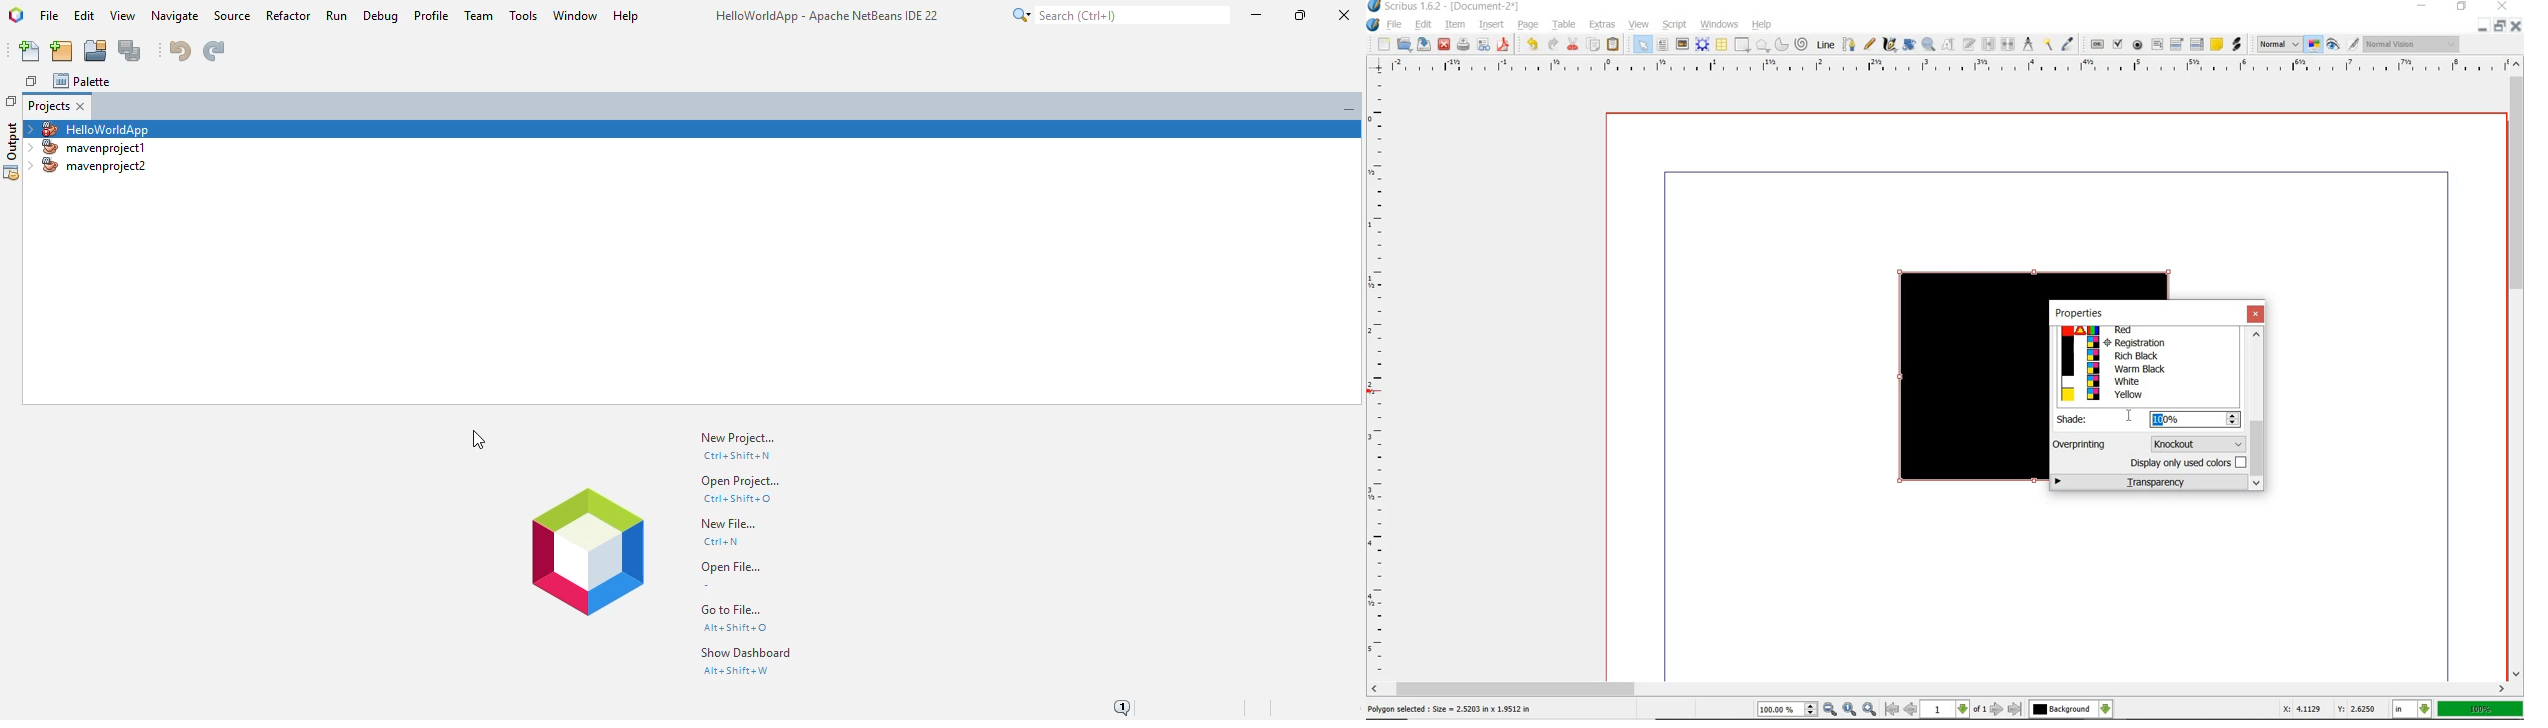 This screenshot has width=2548, height=728. What do you see at coordinates (586, 552) in the screenshot?
I see `logo` at bounding box center [586, 552].